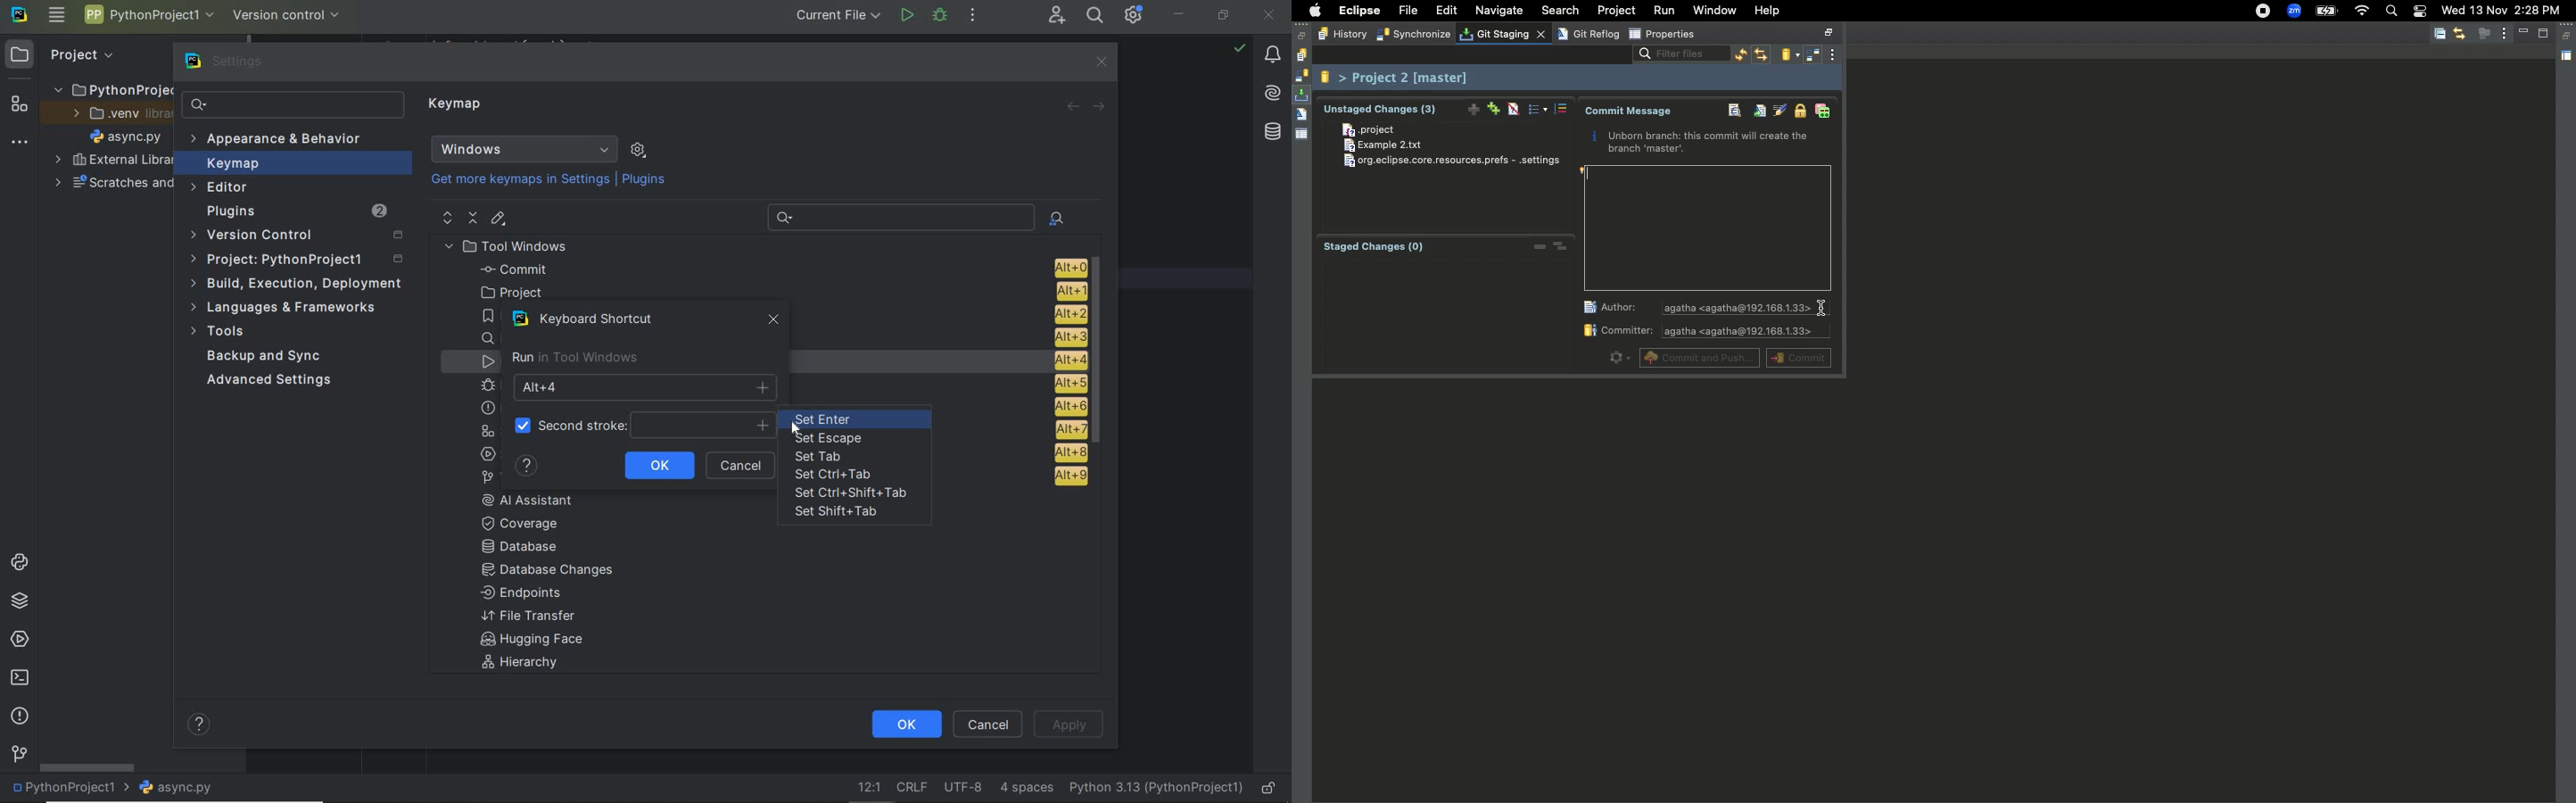 The image size is (2576, 812). Describe the element at coordinates (590, 319) in the screenshot. I see `Keyboard Shortcut` at that location.